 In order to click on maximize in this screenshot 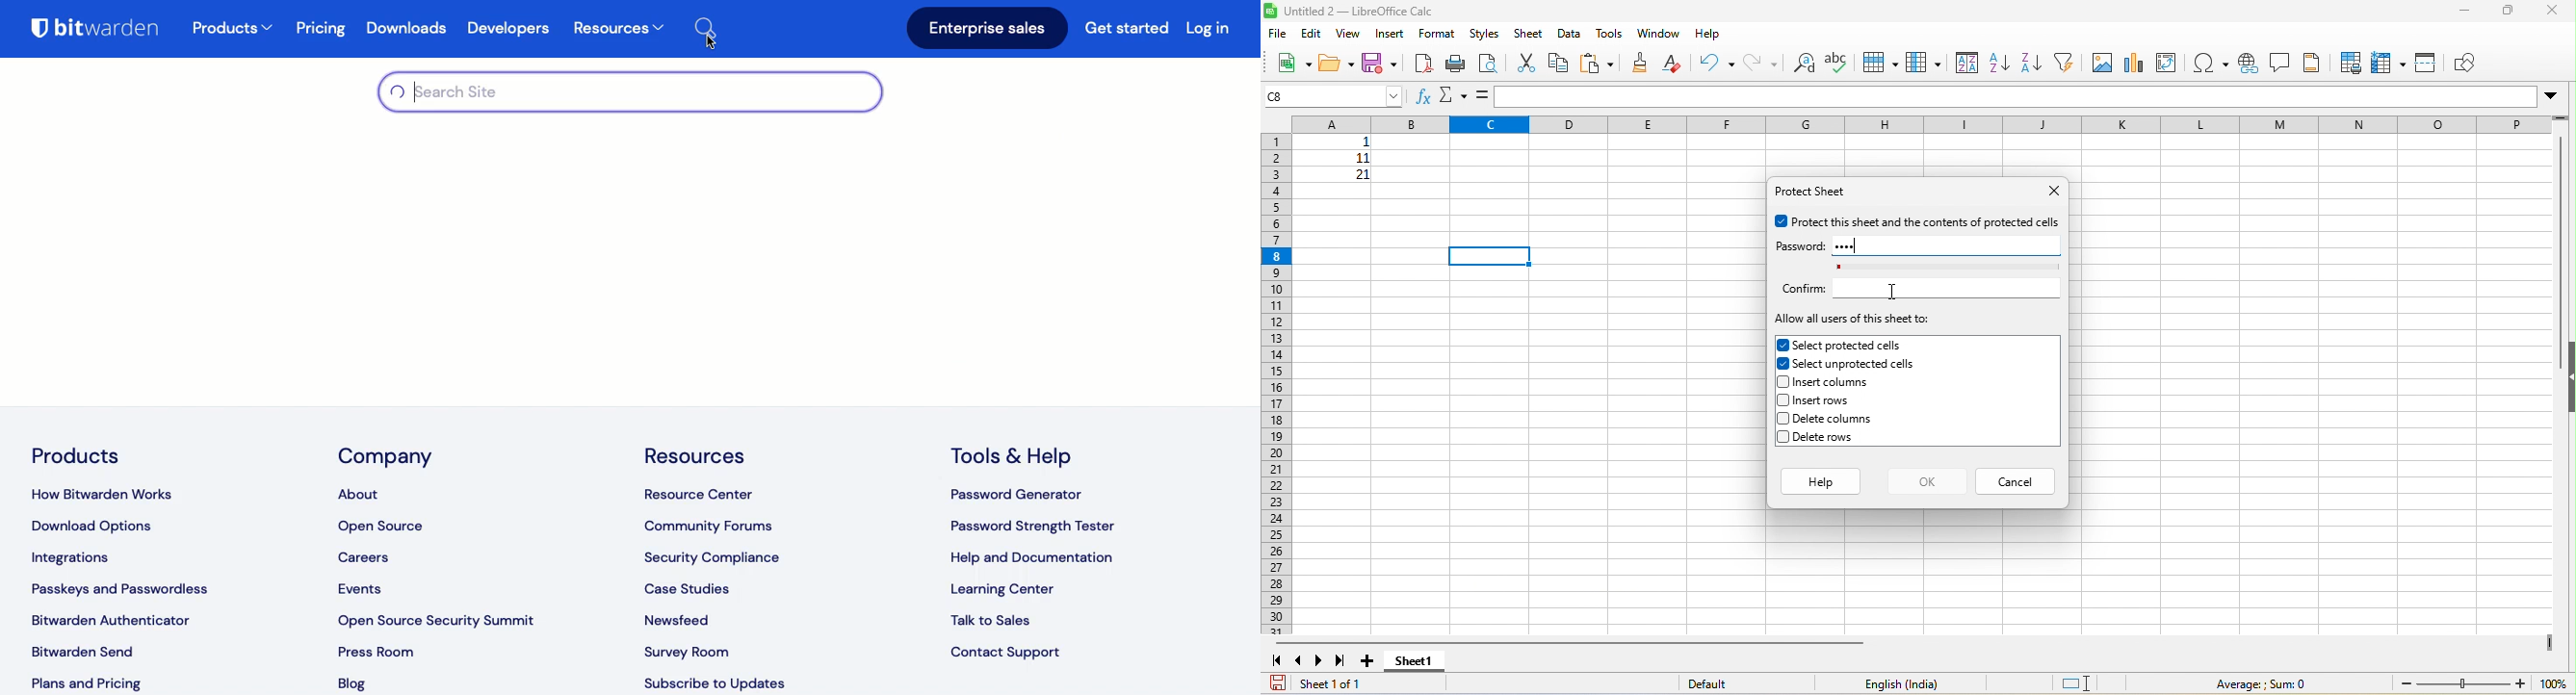, I will do `click(2510, 13)`.